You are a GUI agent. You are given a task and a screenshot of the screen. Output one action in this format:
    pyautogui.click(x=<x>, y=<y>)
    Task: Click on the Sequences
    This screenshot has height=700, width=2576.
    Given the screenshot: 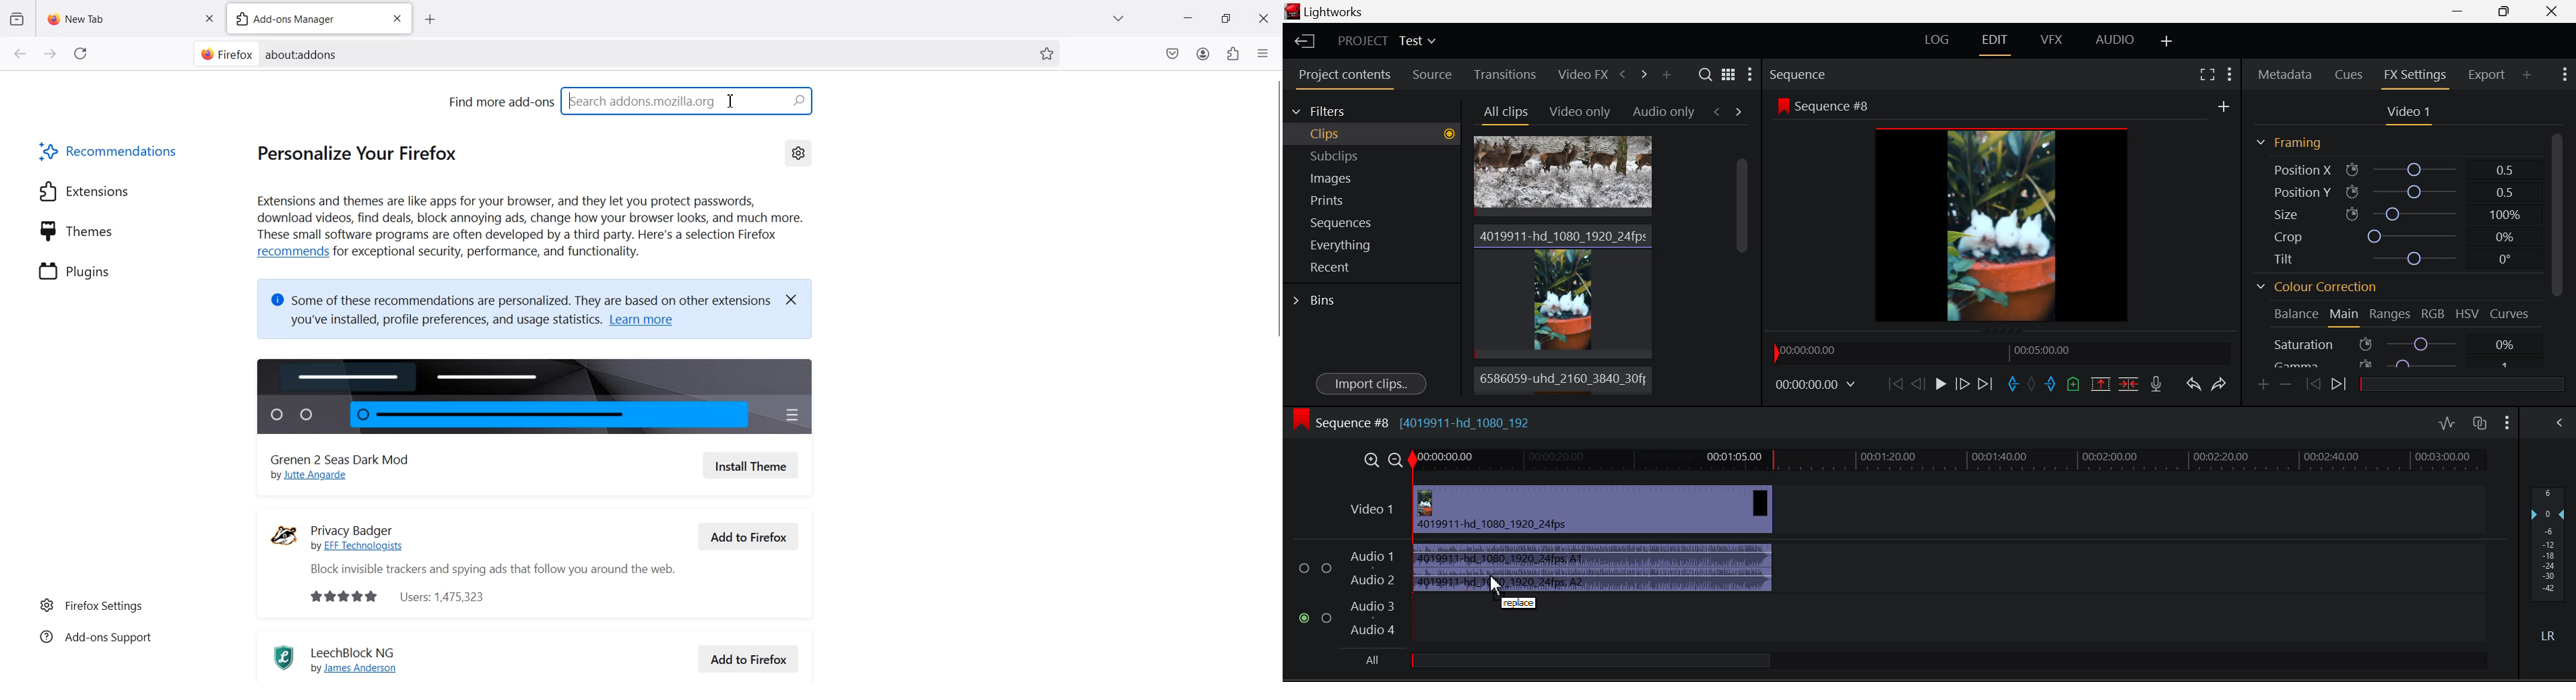 What is the action you would take?
    pyautogui.click(x=1373, y=222)
    